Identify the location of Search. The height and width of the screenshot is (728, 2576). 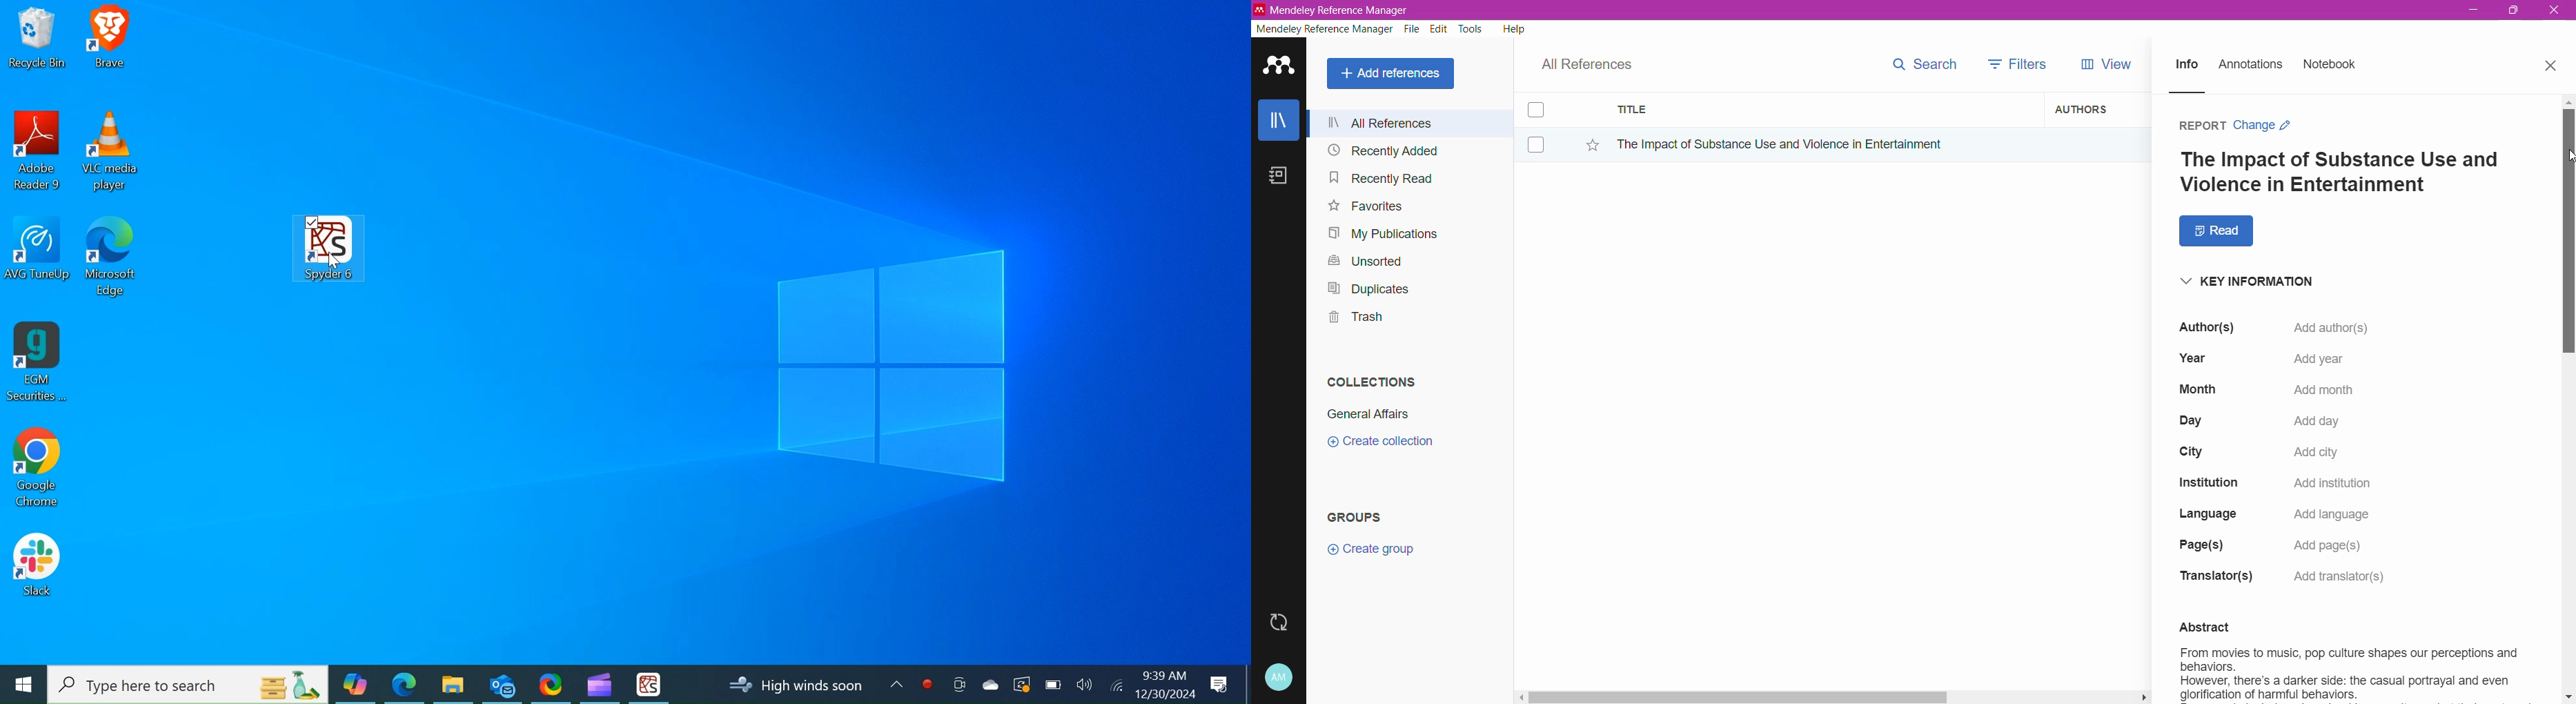
(1918, 68).